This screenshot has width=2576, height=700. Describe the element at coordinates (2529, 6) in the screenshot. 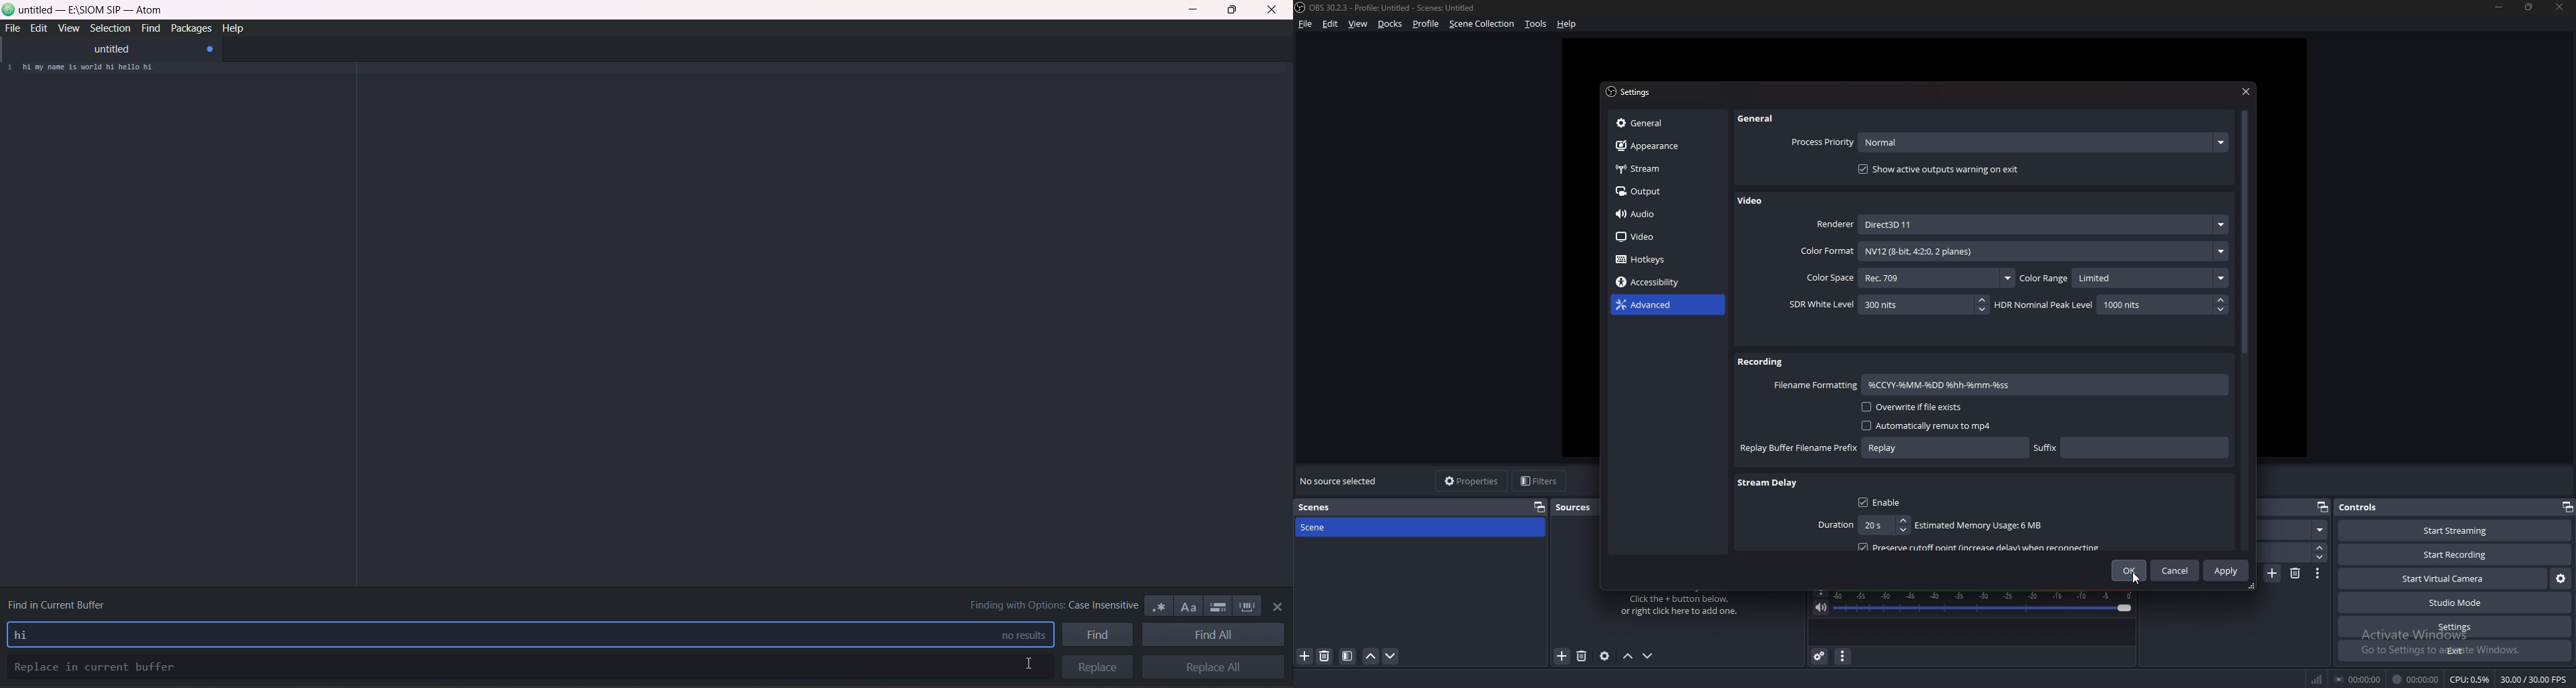

I see `resize` at that location.